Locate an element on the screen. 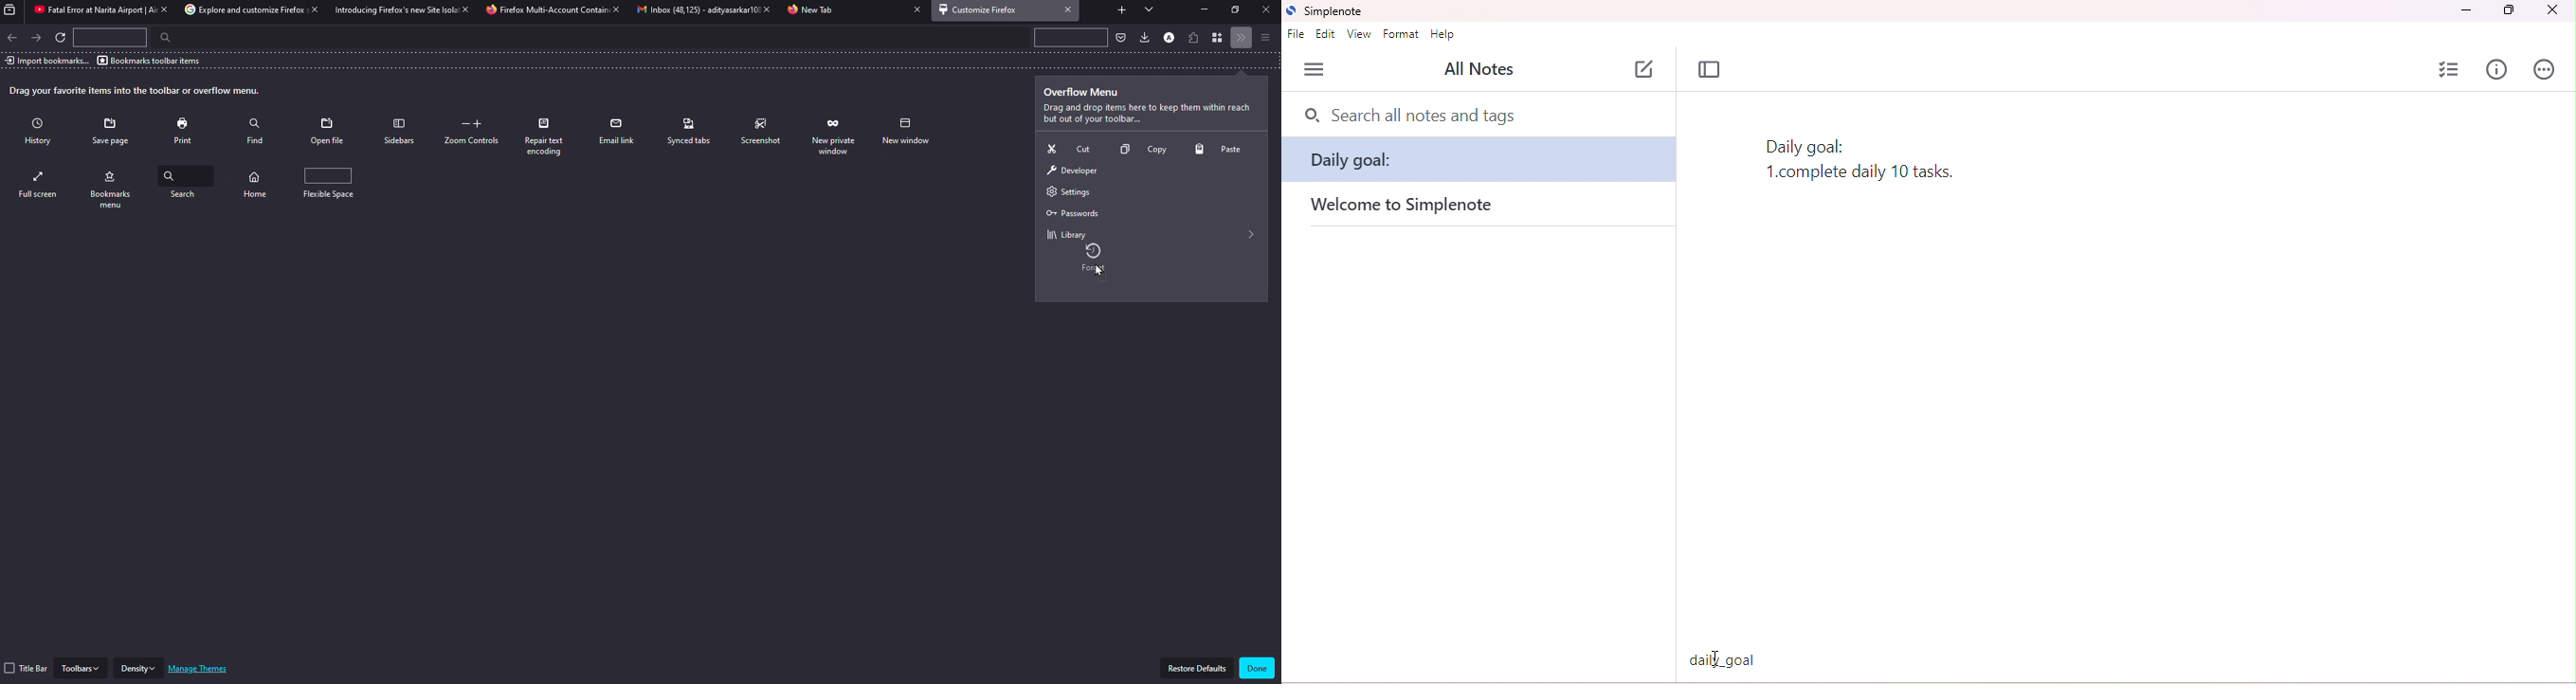  private window is located at coordinates (905, 132).